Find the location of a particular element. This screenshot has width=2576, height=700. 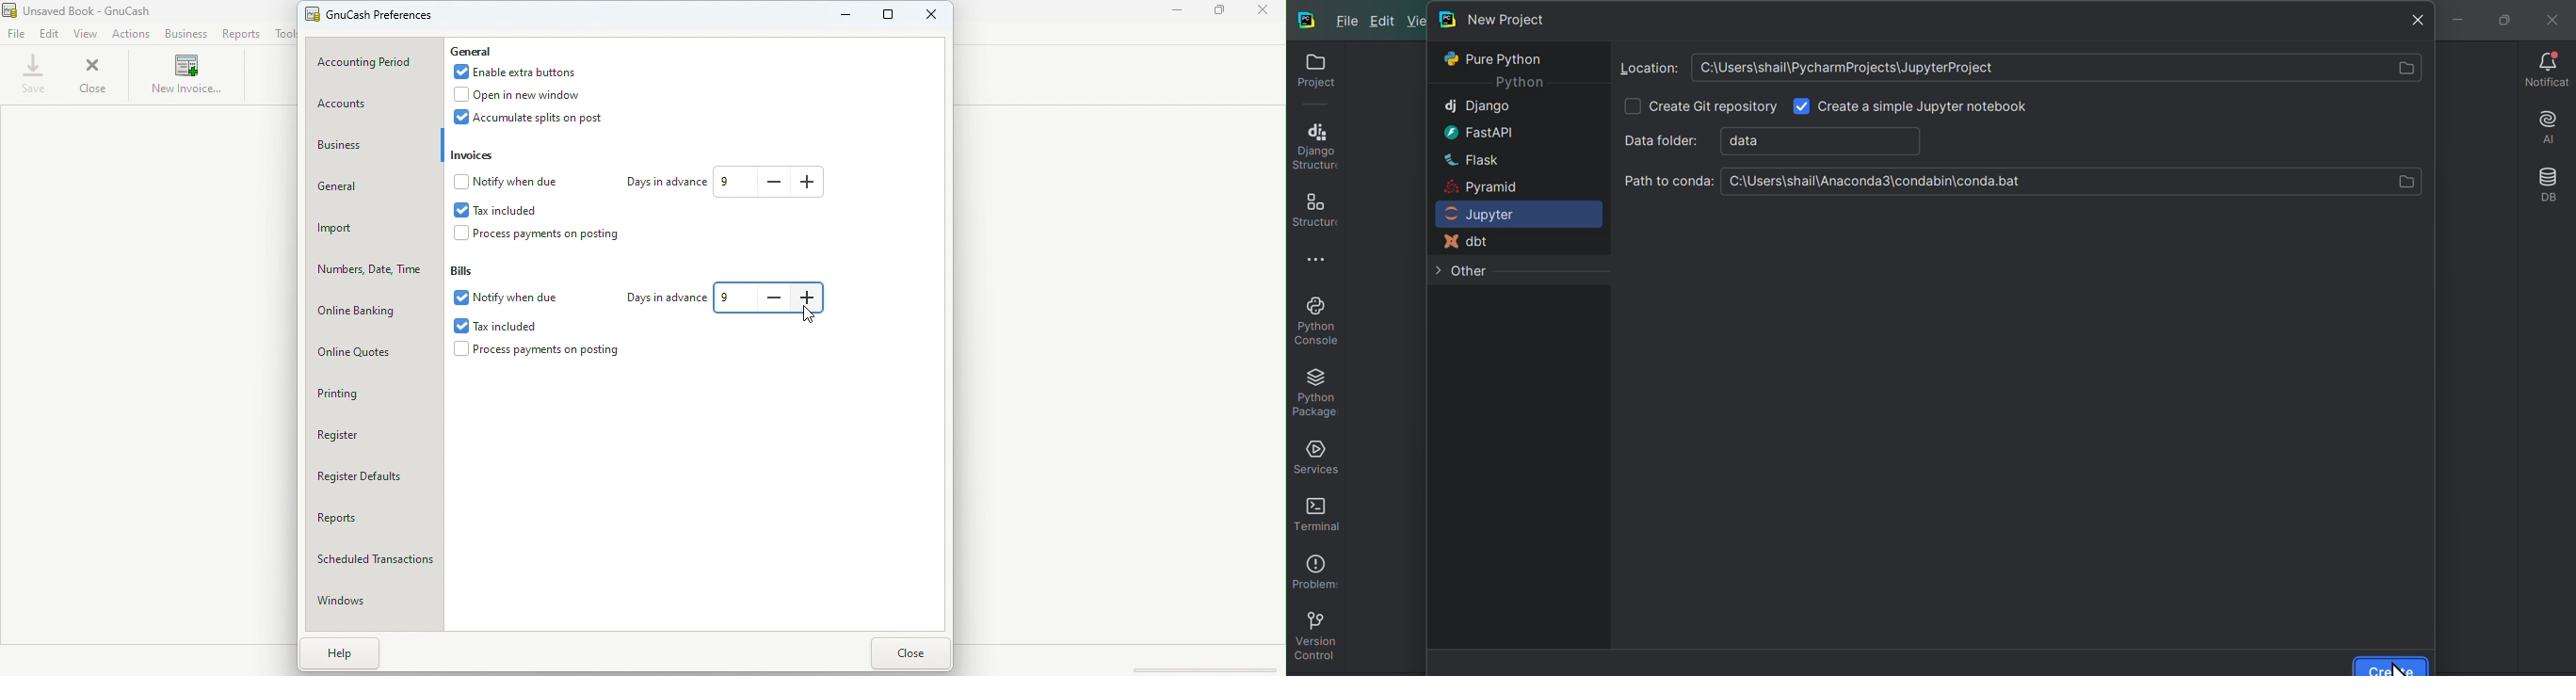

Register defaults is located at coordinates (376, 478).